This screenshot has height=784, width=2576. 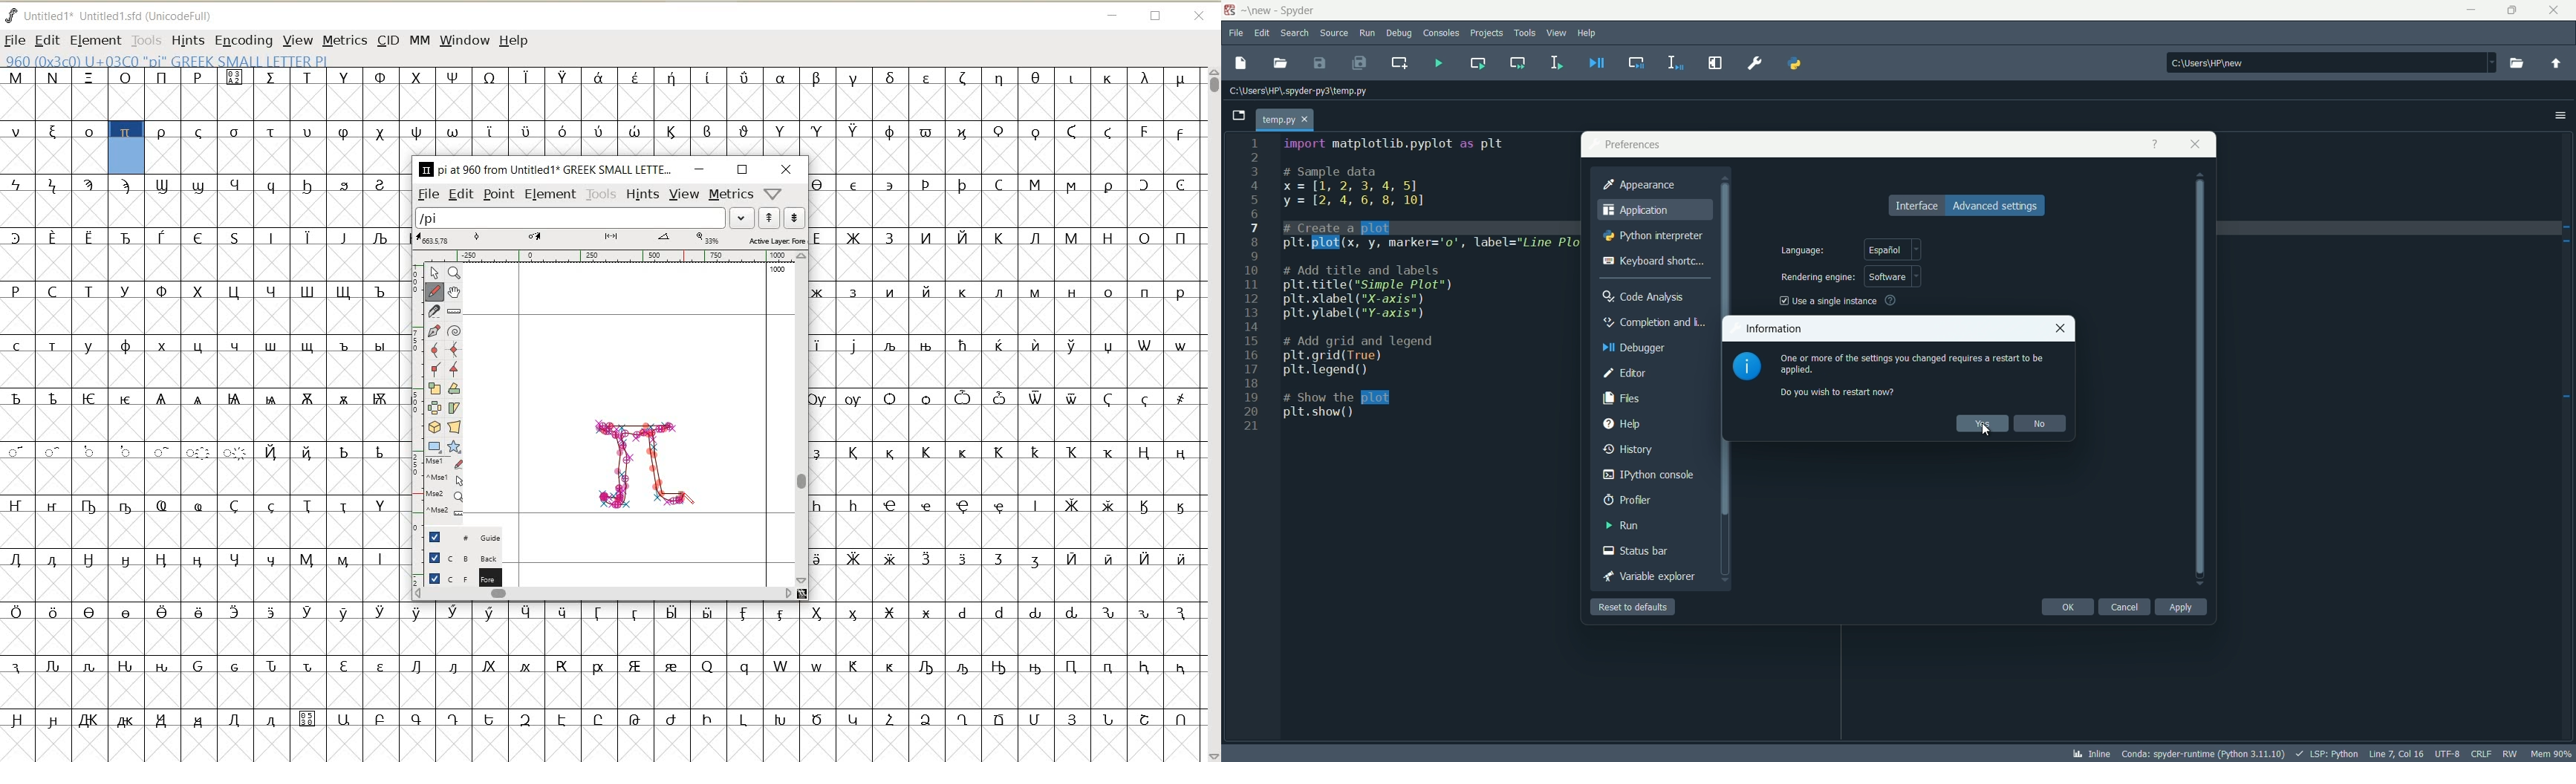 I want to click on rendering engine, so click(x=1815, y=277).